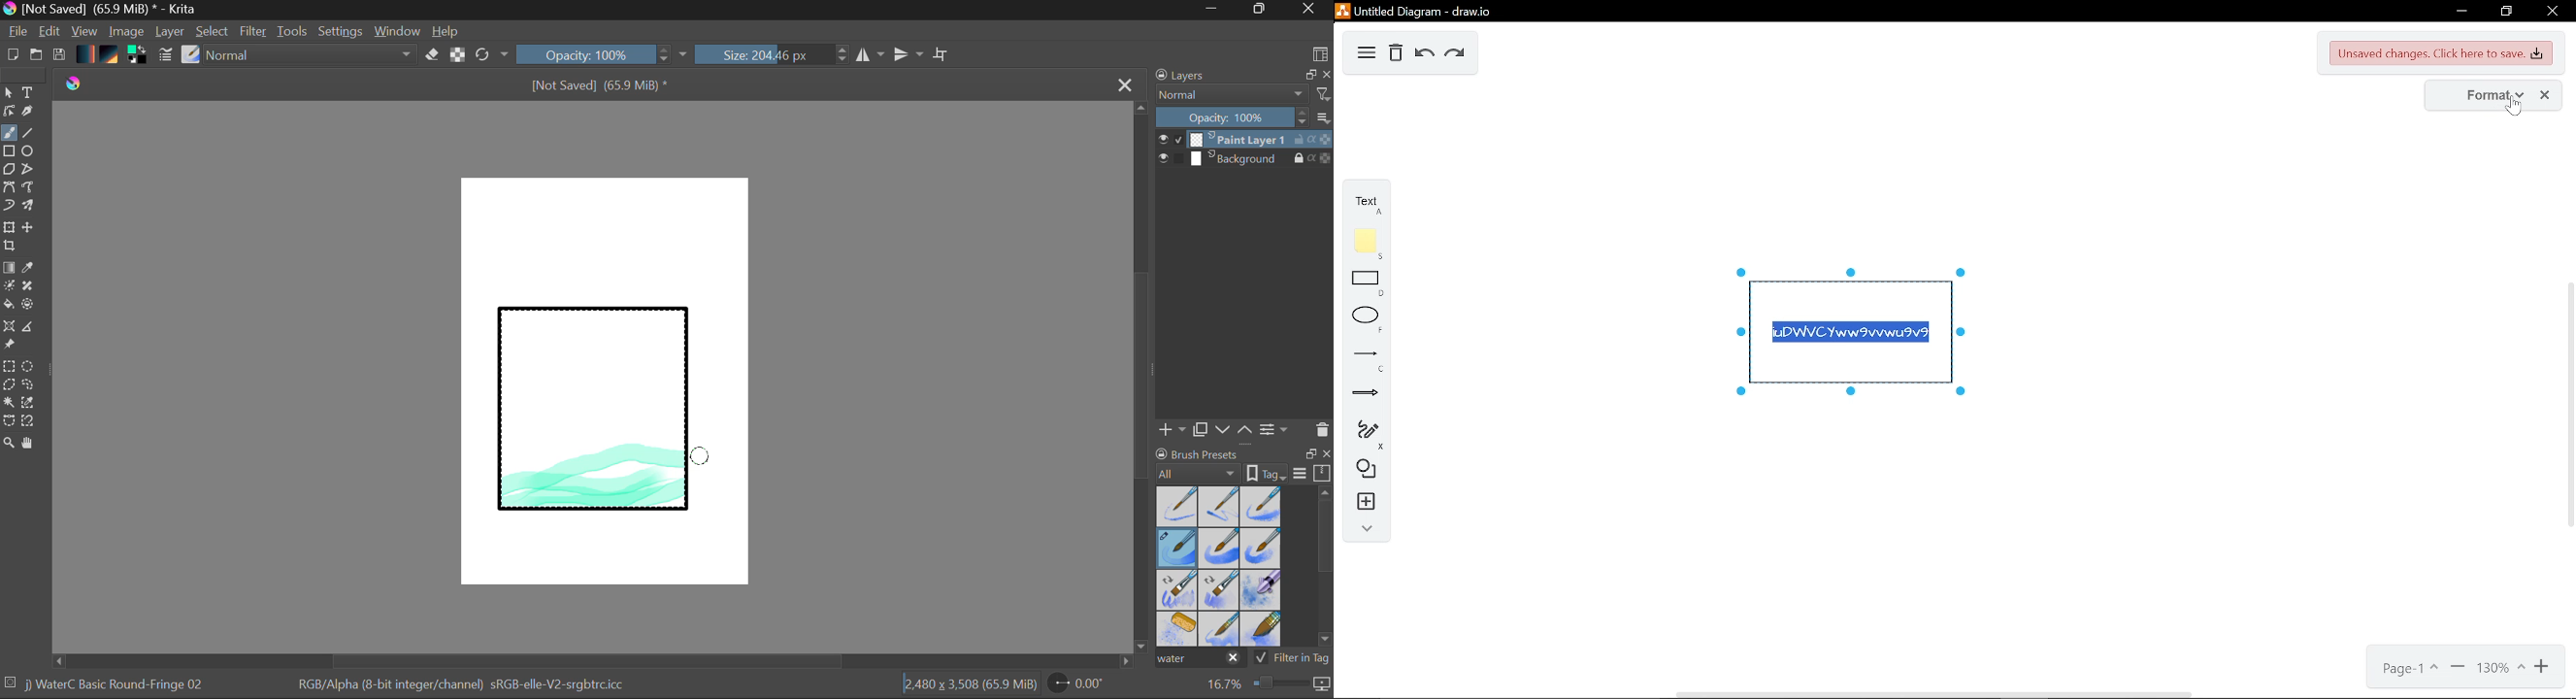  What do you see at coordinates (2506, 13) in the screenshot?
I see `restore down` at bounding box center [2506, 13].